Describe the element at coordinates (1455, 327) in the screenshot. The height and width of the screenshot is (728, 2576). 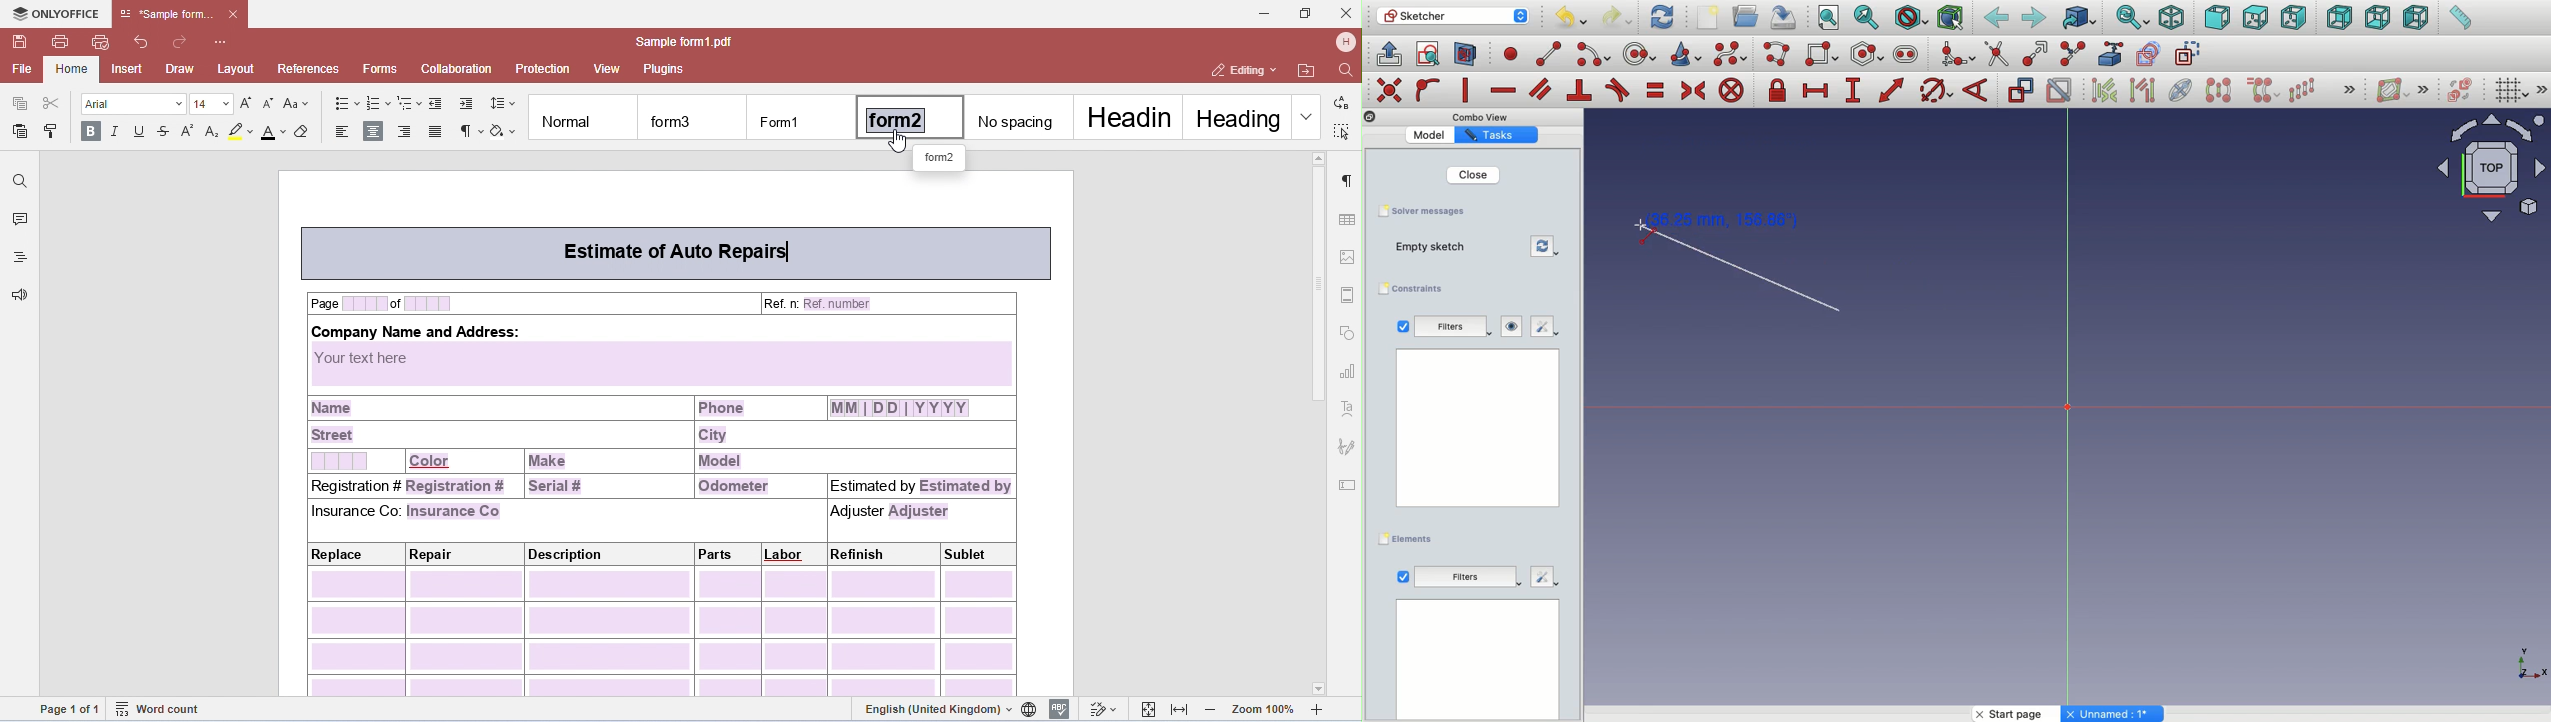
I see `Filters` at that location.